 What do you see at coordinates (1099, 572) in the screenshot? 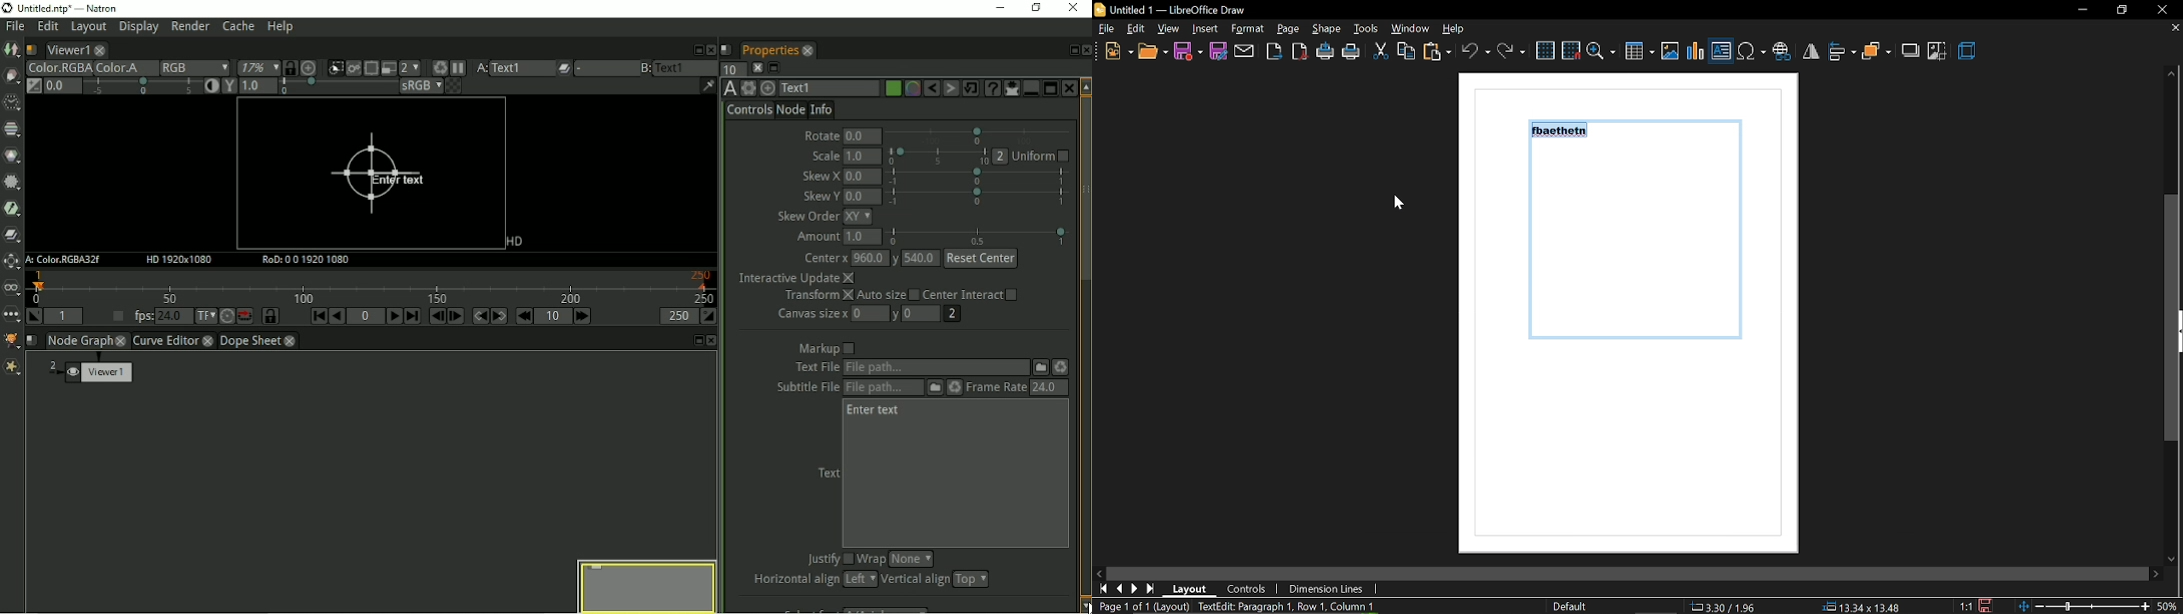
I see `MOve left` at bounding box center [1099, 572].